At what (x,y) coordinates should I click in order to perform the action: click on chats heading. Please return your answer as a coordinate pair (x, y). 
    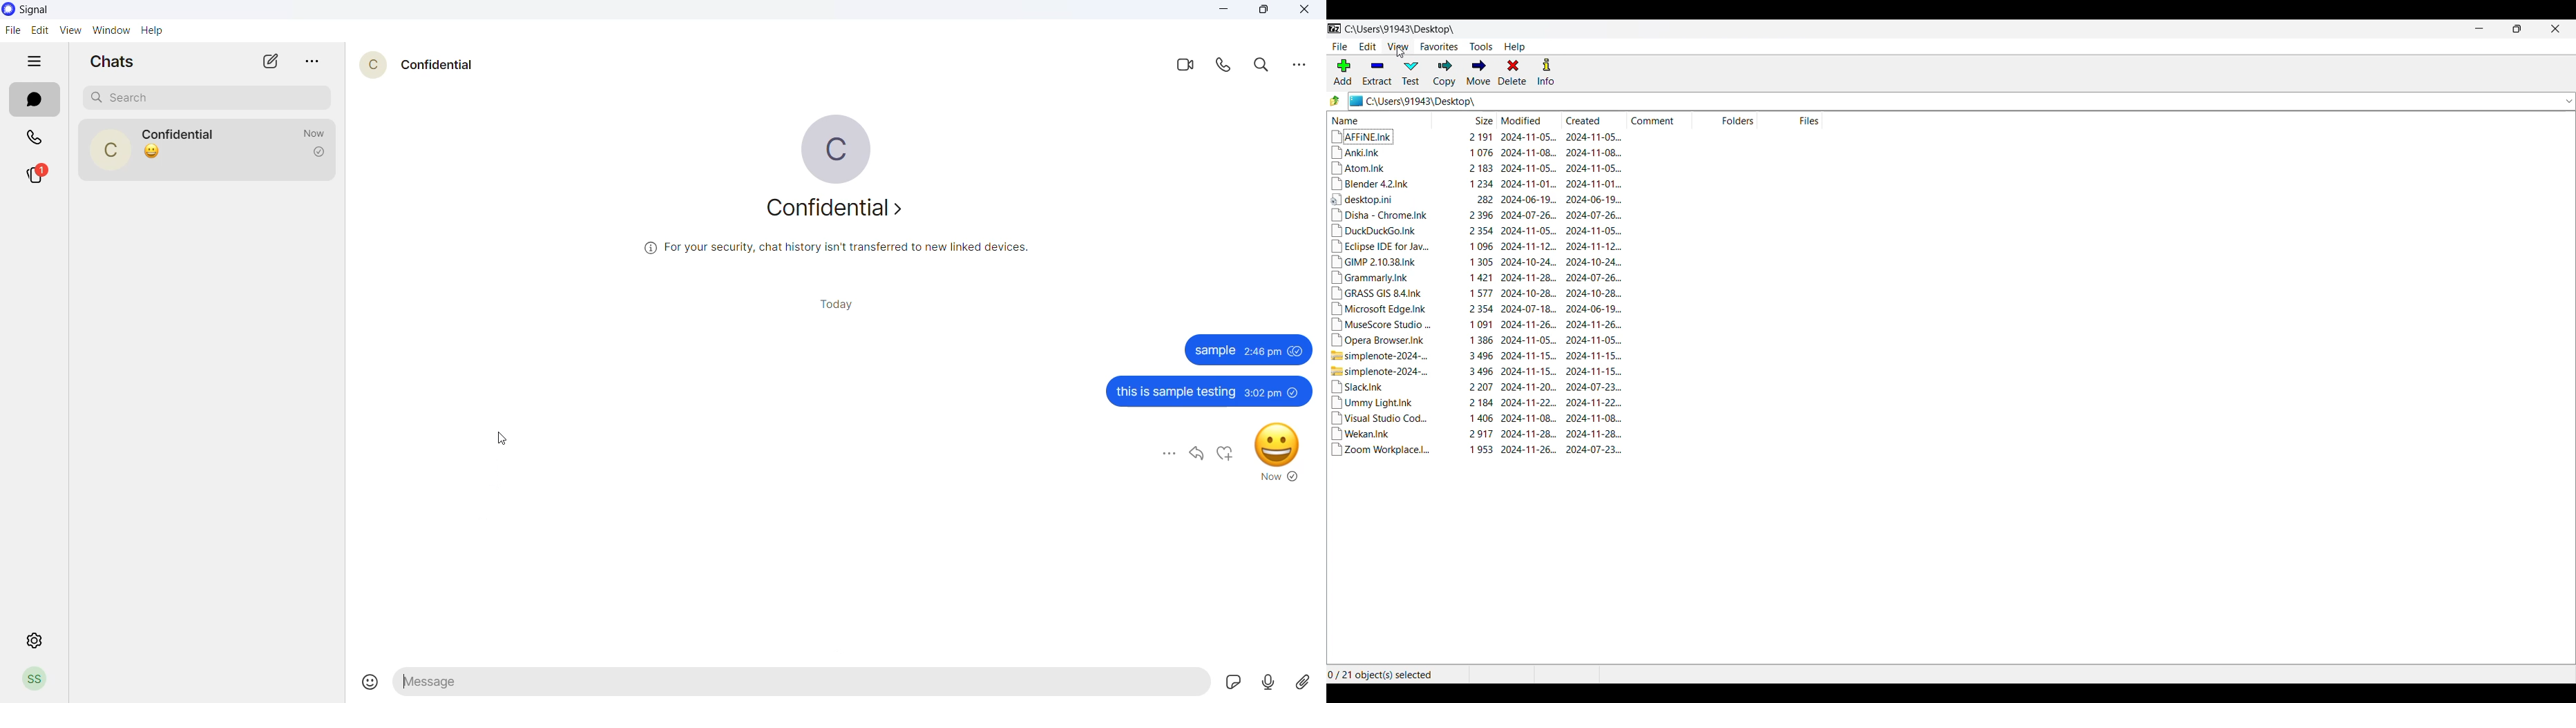
    Looking at the image, I should click on (117, 61).